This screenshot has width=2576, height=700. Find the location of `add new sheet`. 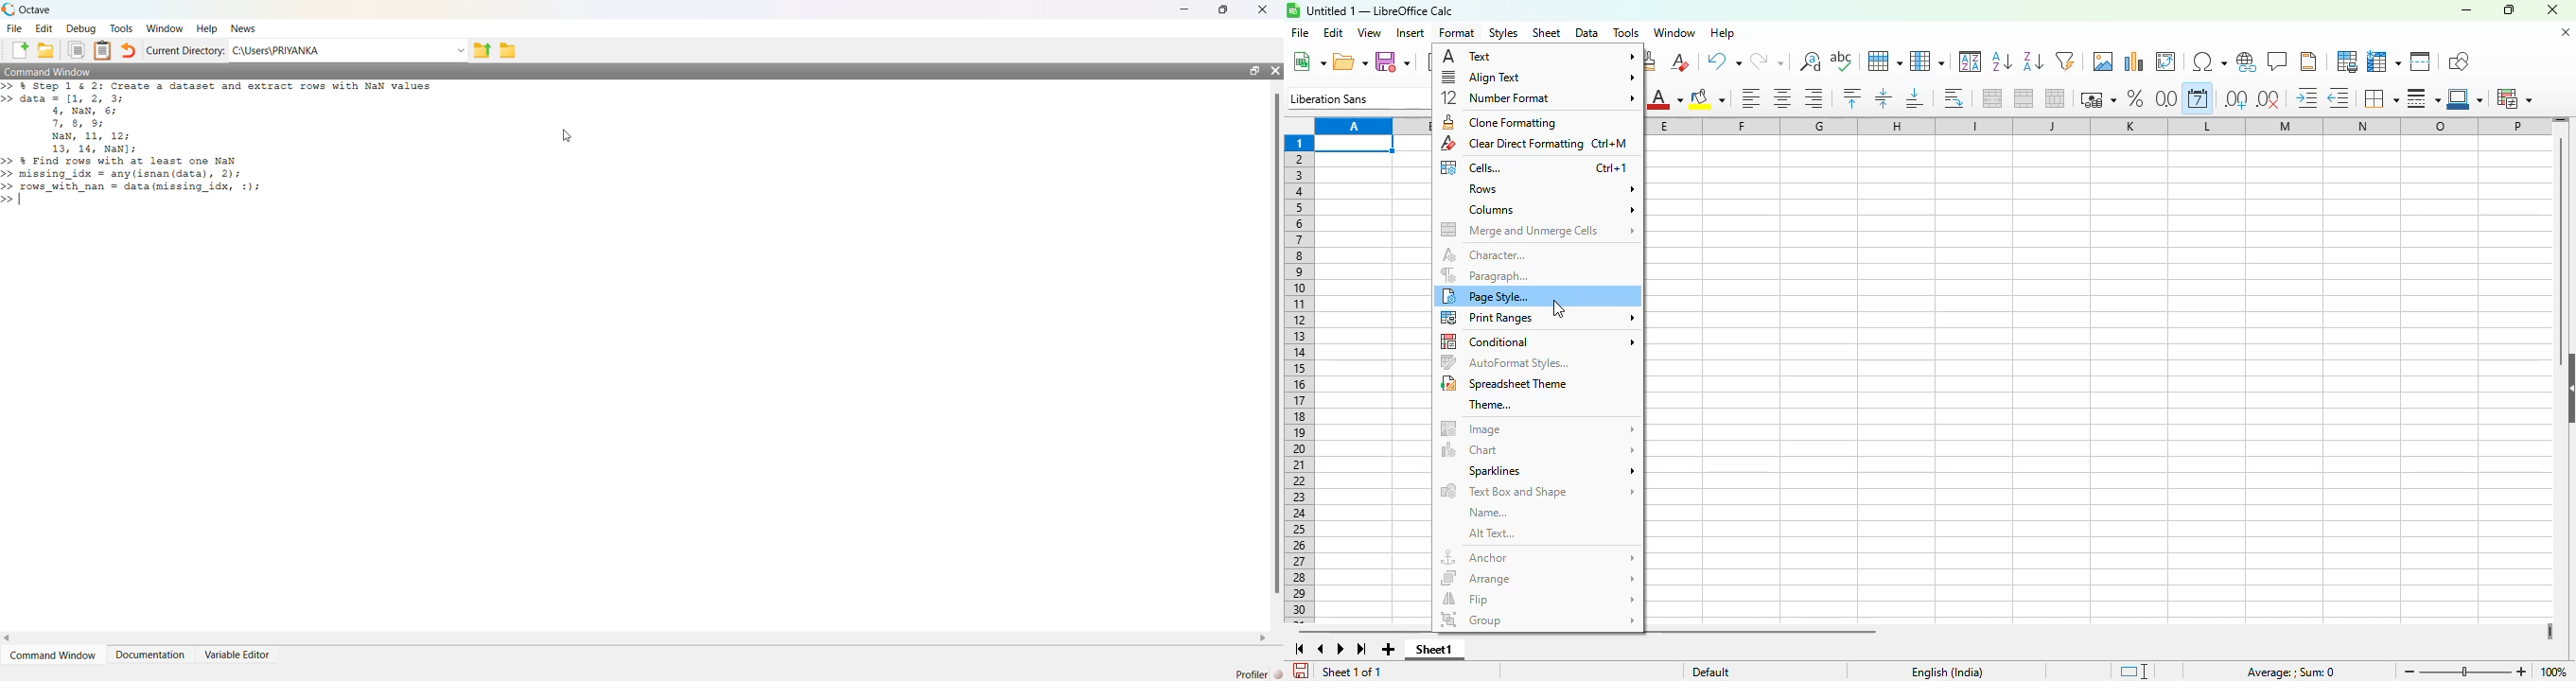

add new sheet is located at coordinates (1389, 650).